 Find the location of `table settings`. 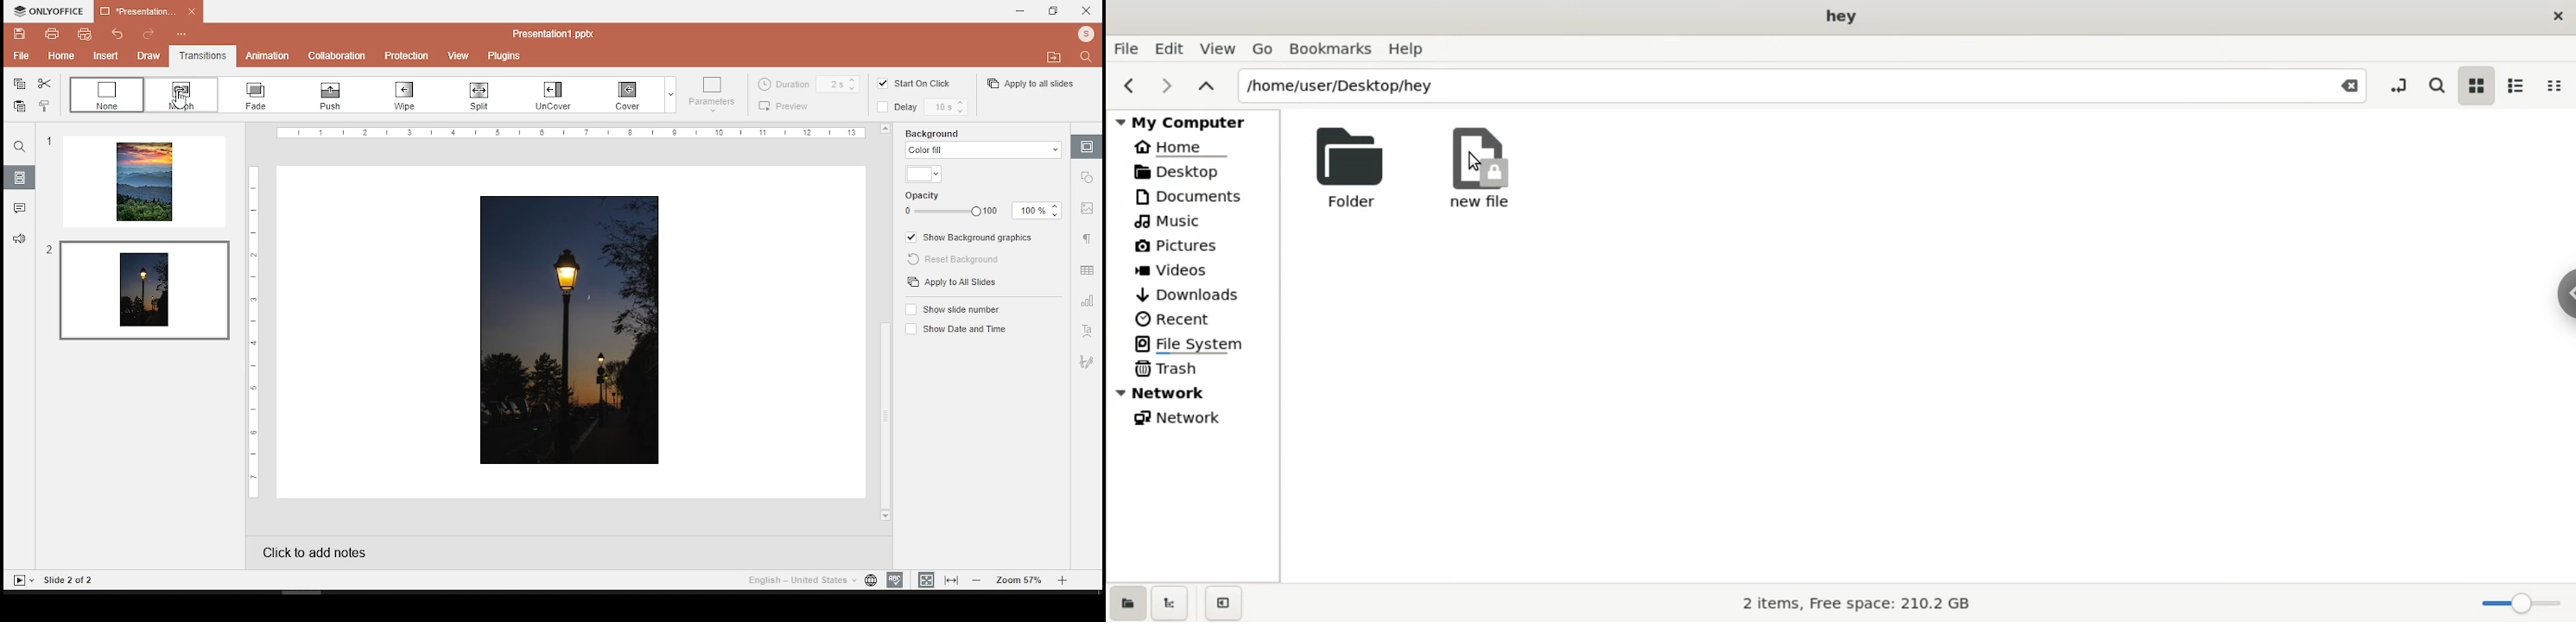

table settings is located at coordinates (1088, 271).